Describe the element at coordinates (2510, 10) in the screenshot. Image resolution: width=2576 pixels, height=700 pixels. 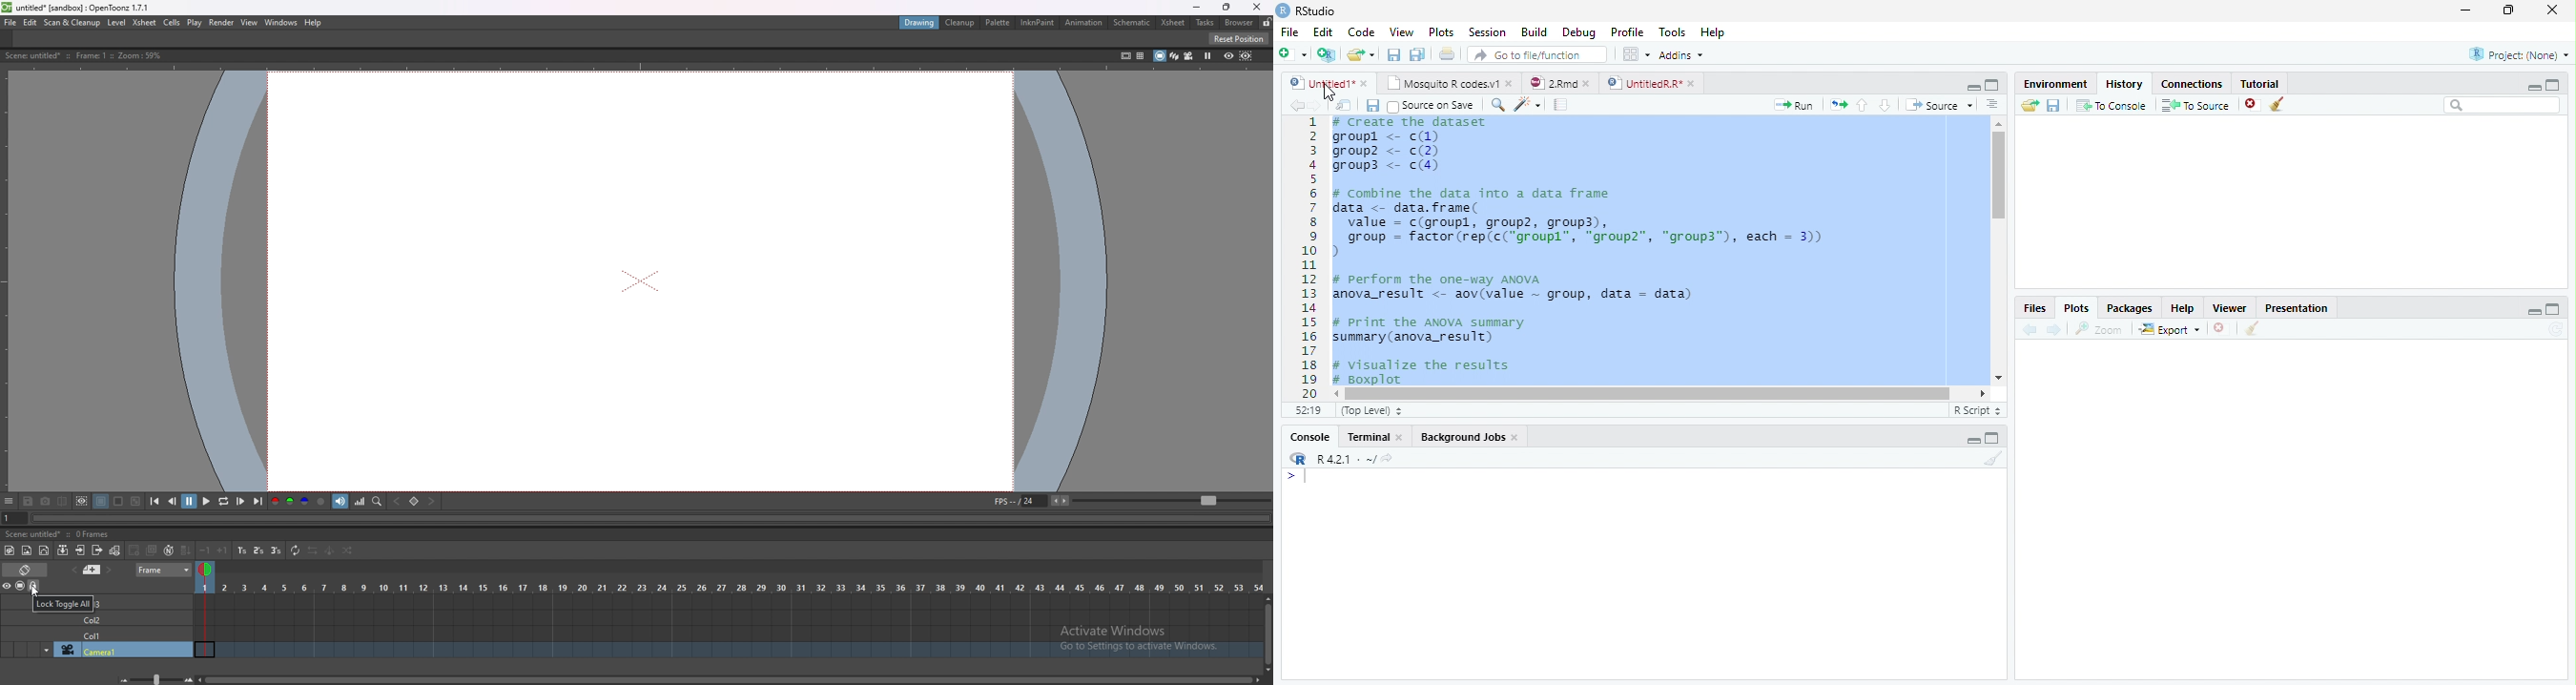
I see `Maximize` at that location.